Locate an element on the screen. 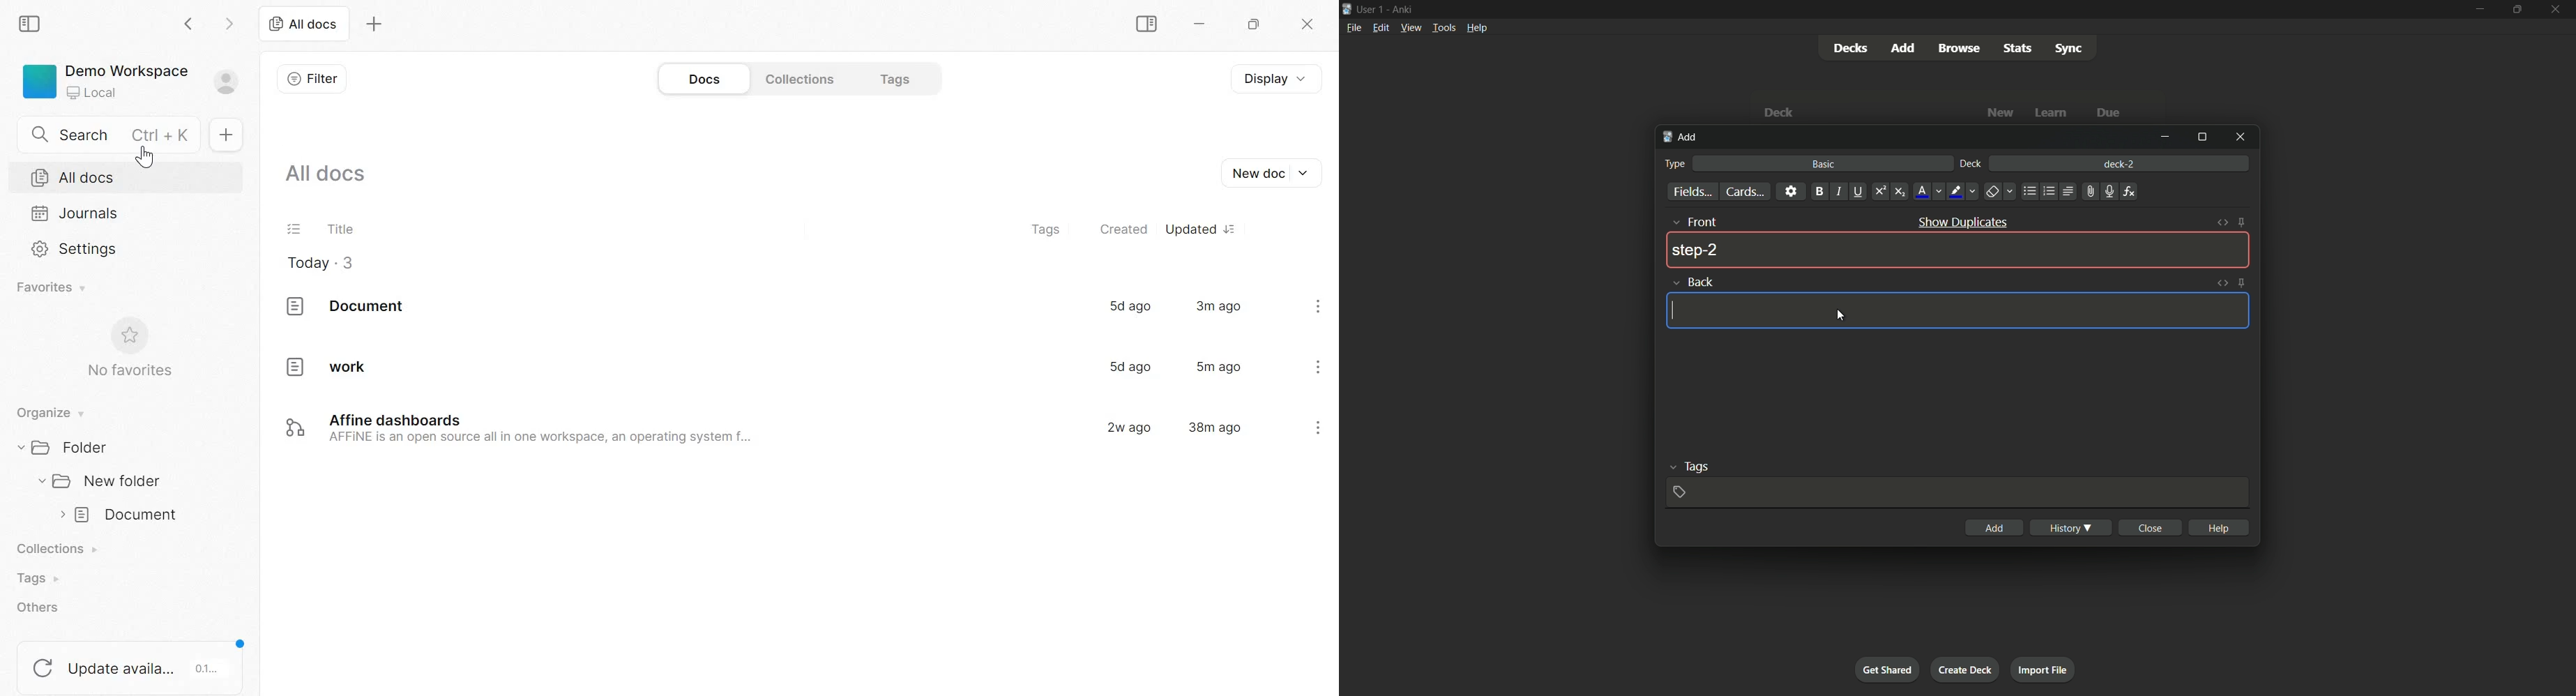 This screenshot has height=700, width=2576. import file is located at coordinates (2044, 670).